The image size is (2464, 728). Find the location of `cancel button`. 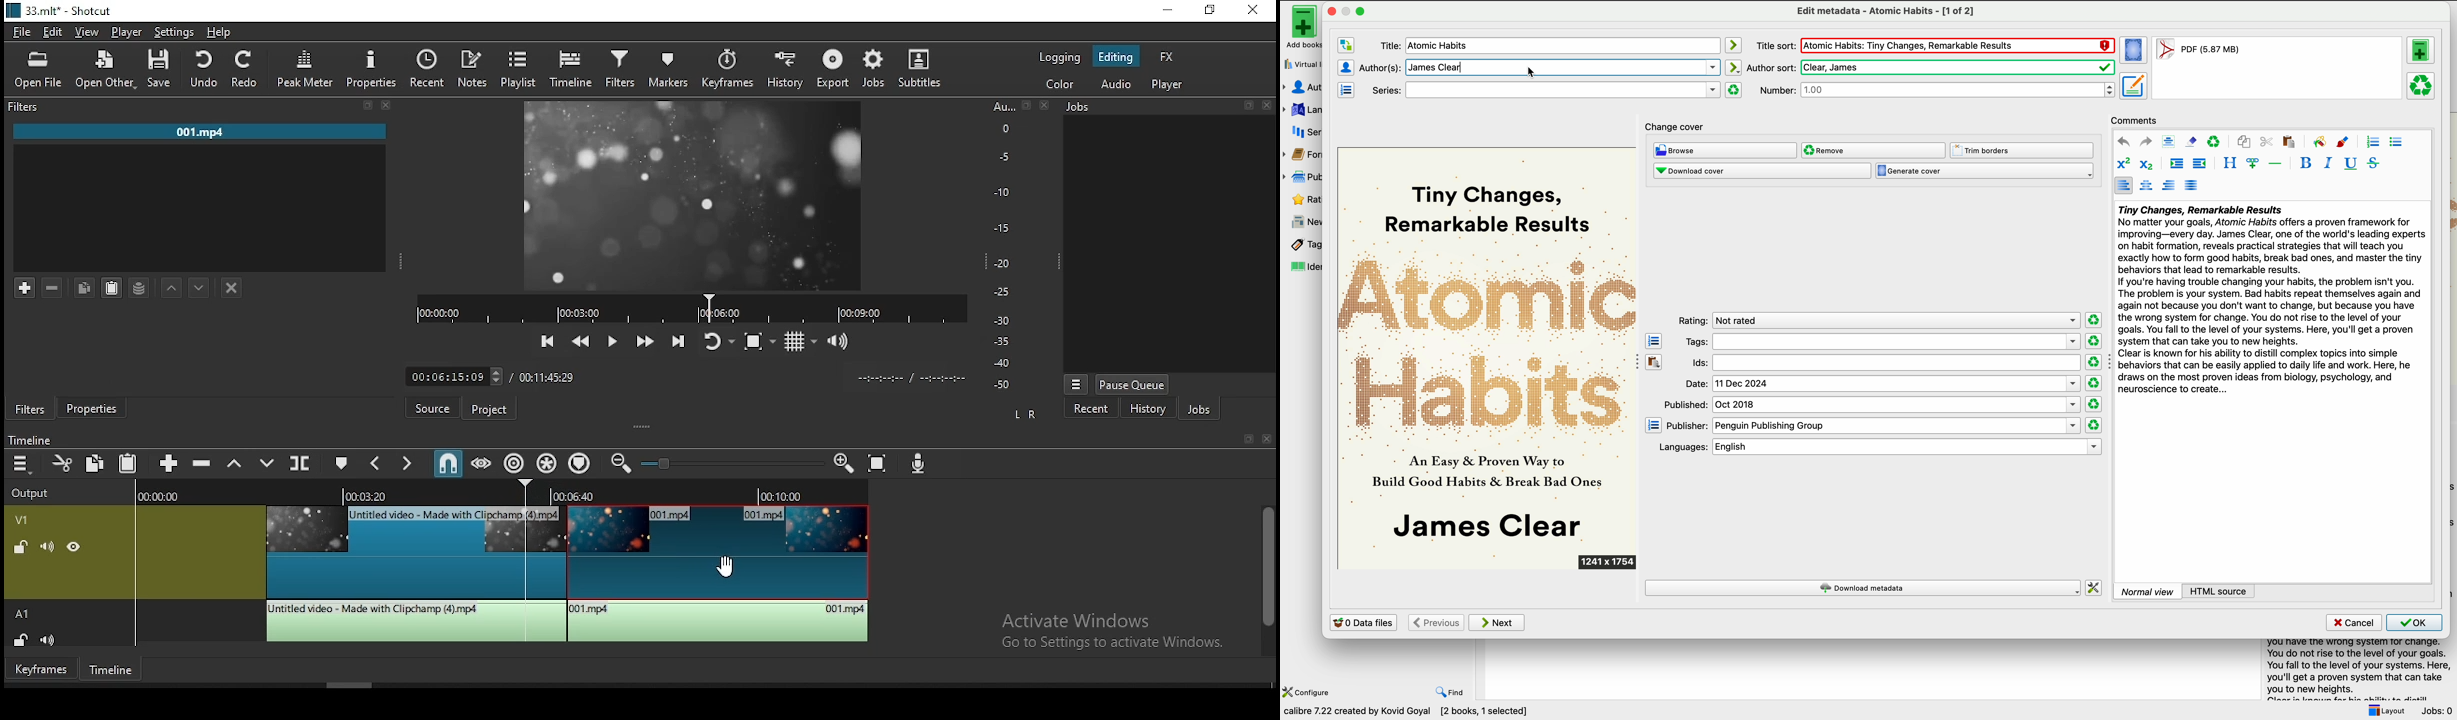

cancel button is located at coordinates (2353, 623).